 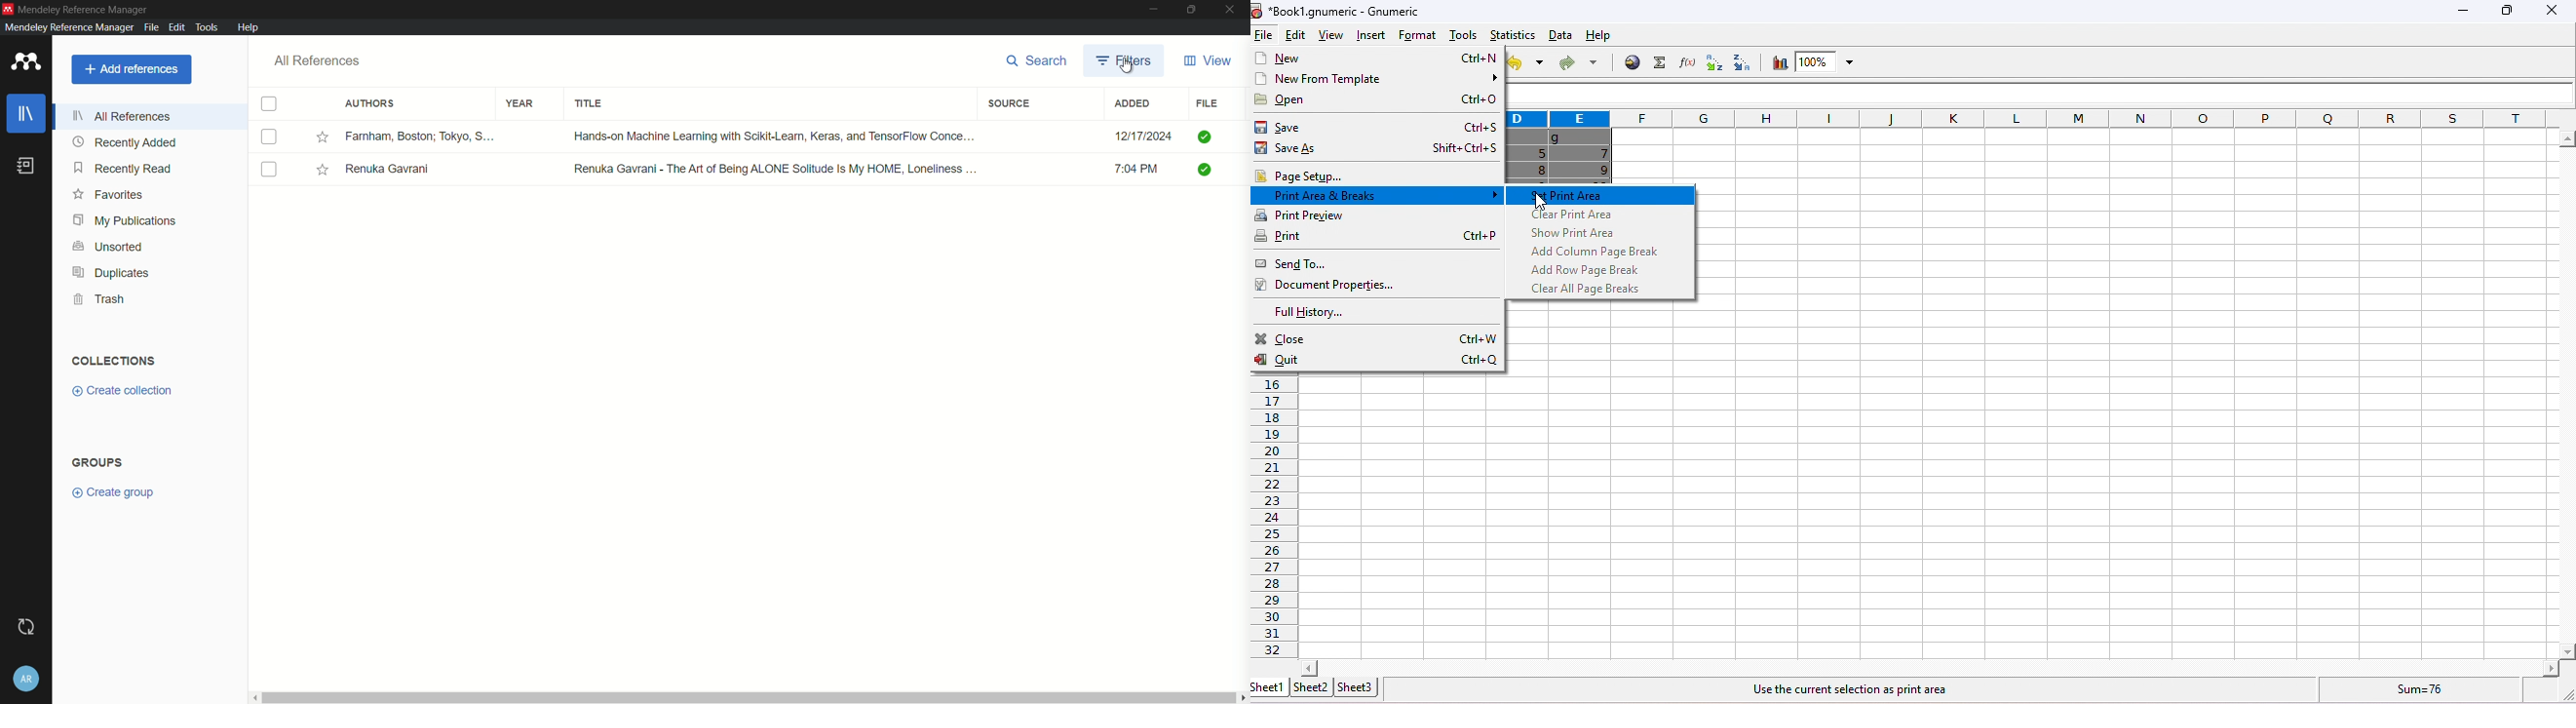 I want to click on Checked symbol, so click(x=1205, y=169).